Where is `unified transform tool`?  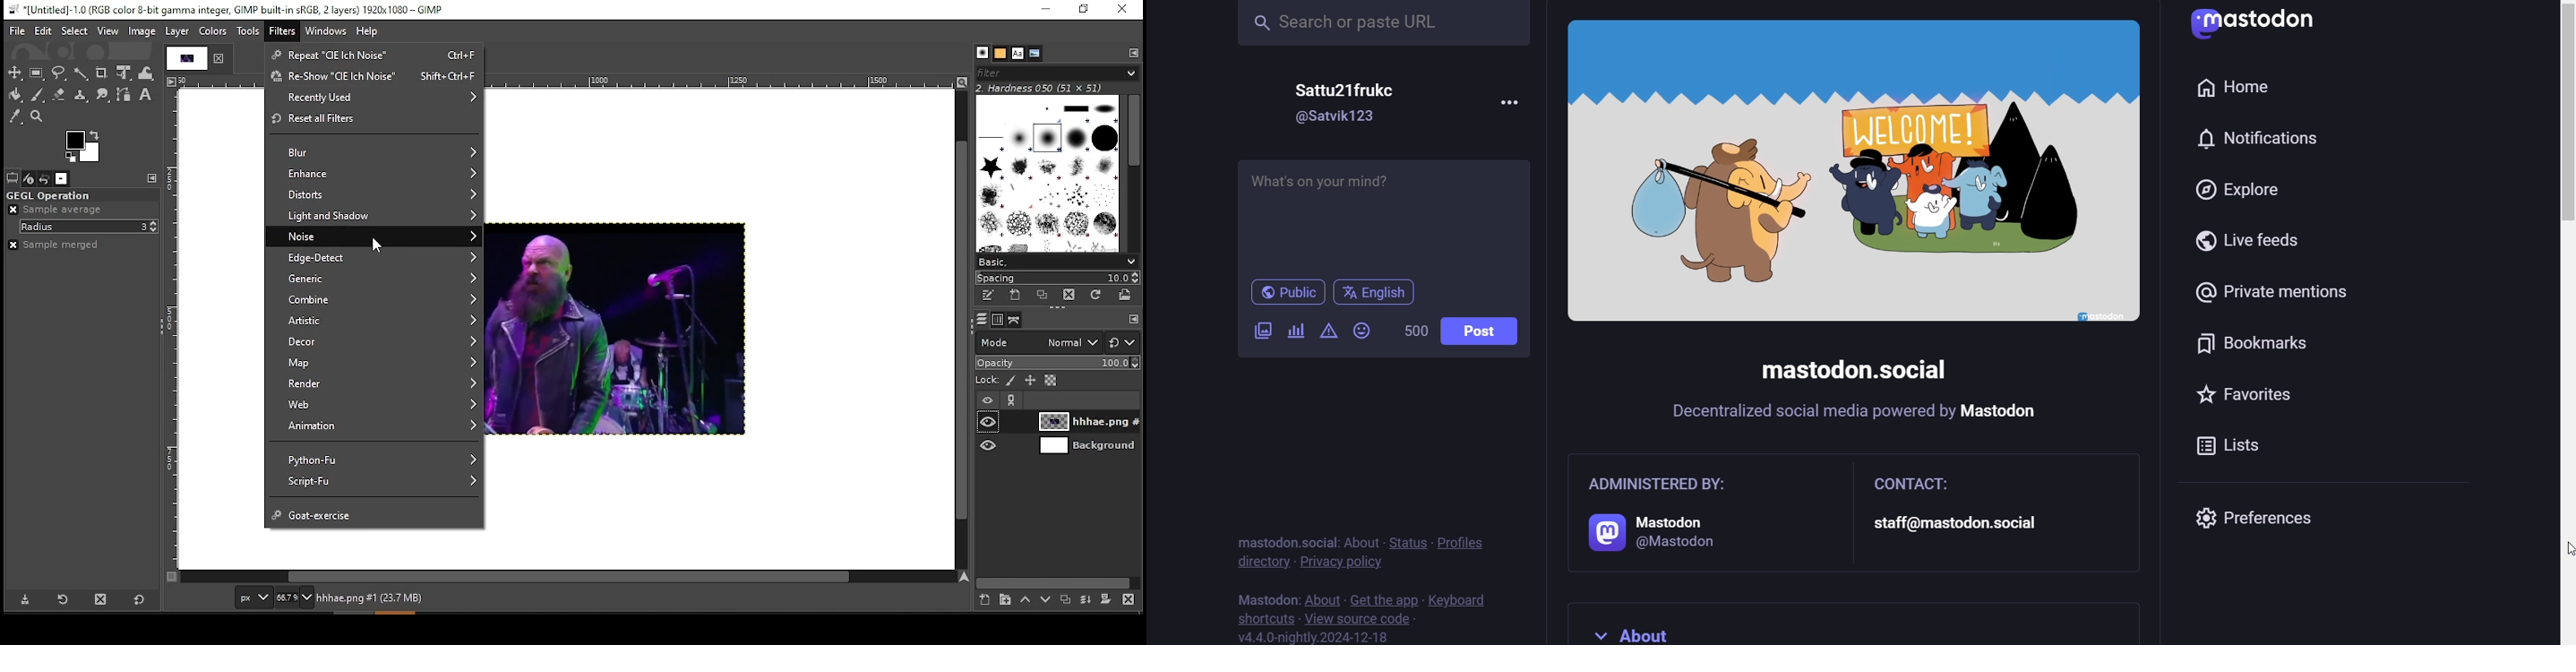
unified transform tool is located at coordinates (124, 73).